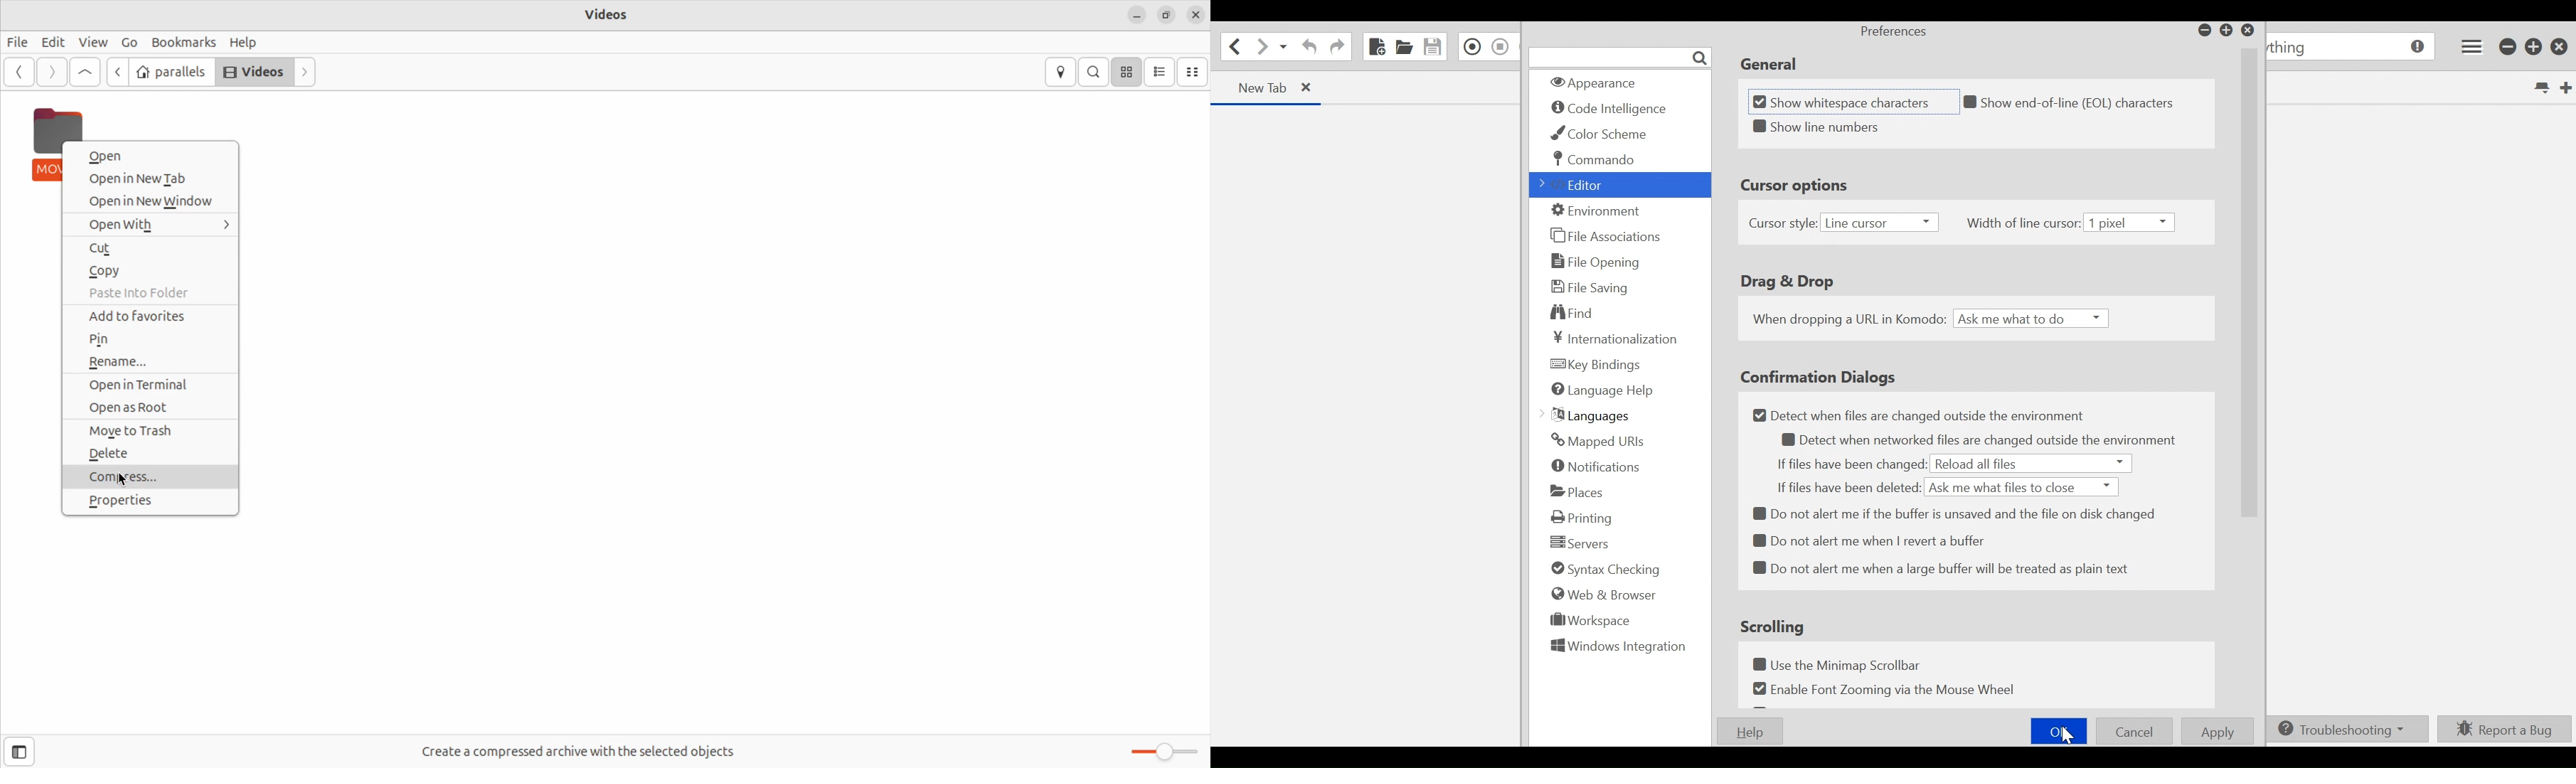 The height and width of the screenshot is (784, 2576). What do you see at coordinates (157, 504) in the screenshot?
I see `properties` at bounding box center [157, 504].